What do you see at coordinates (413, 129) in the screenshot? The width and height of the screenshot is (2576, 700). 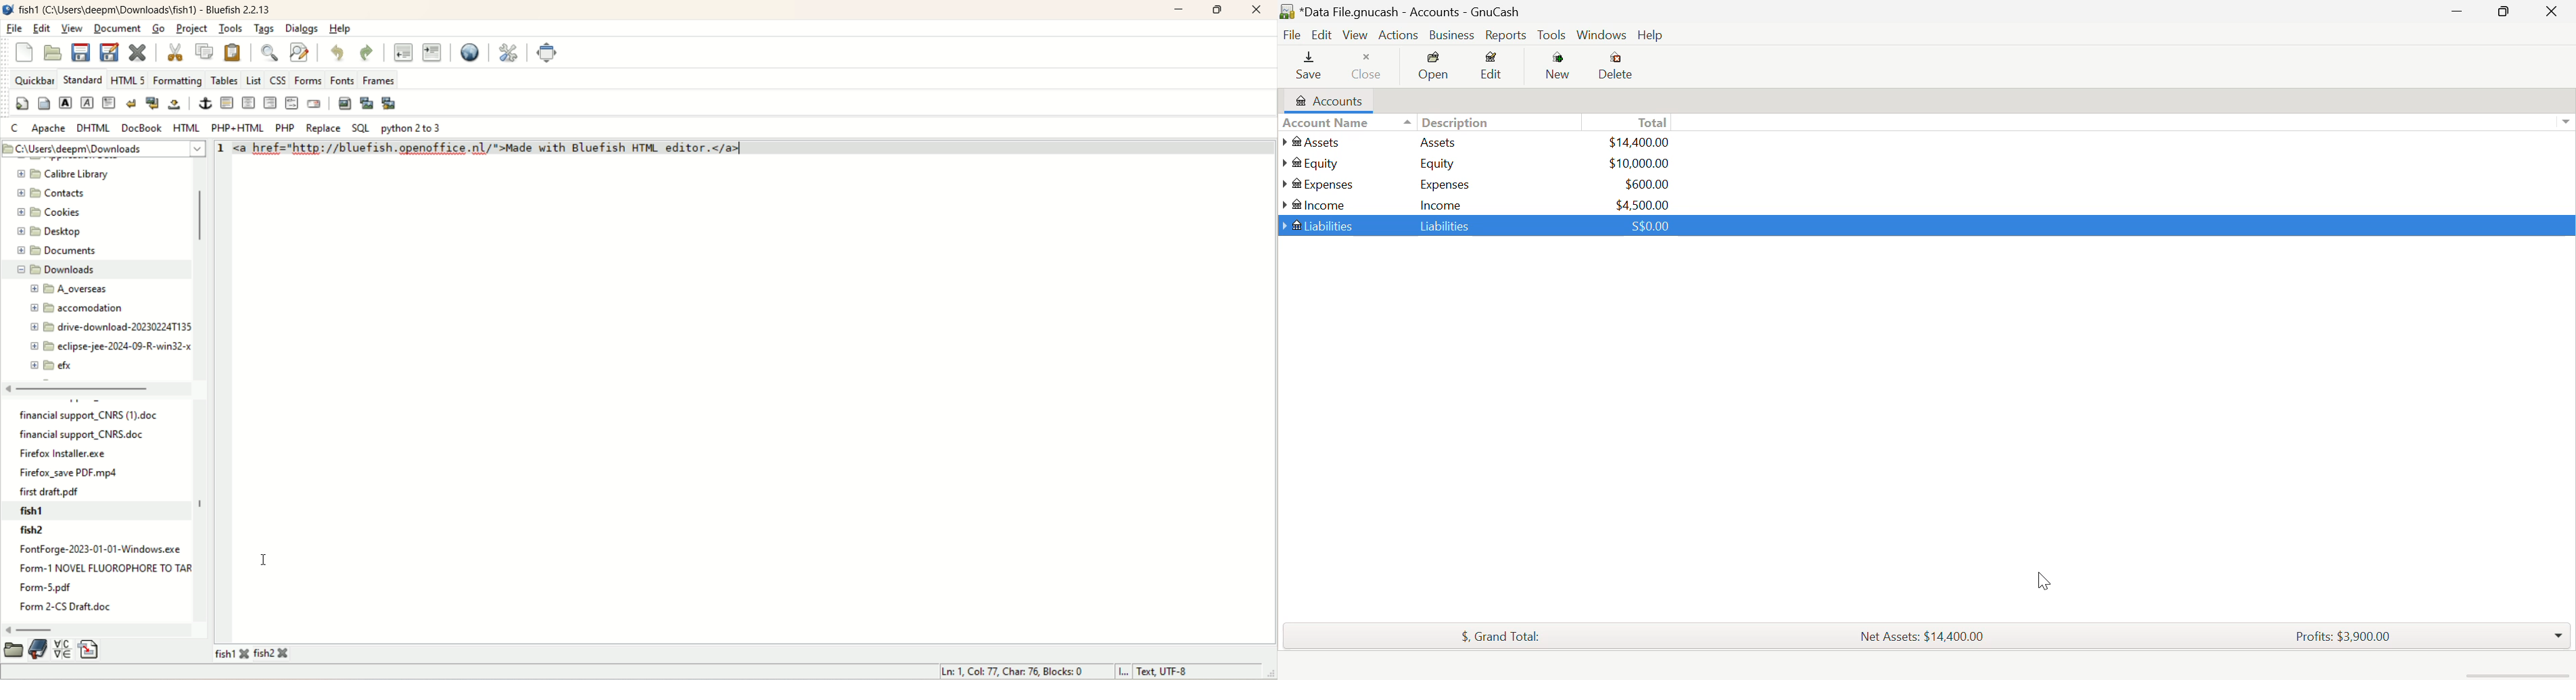 I see `python 2 to 3` at bounding box center [413, 129].